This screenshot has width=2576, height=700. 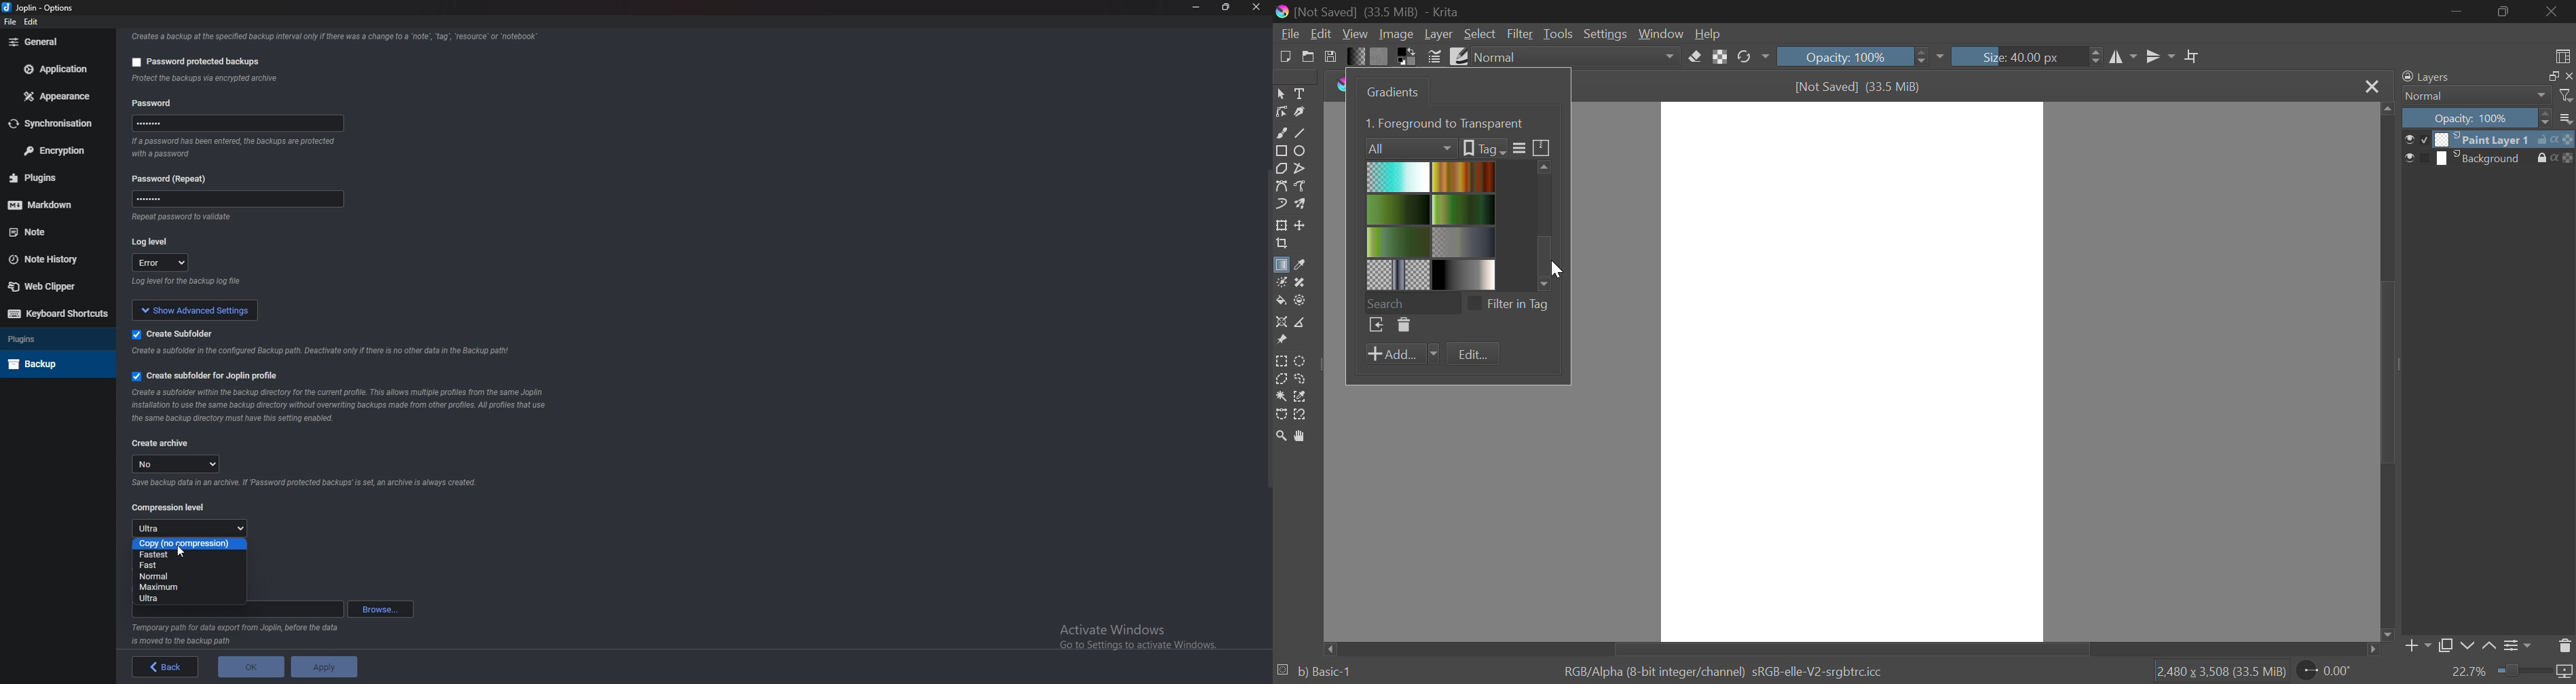 I want to click on Ultra, so click(x=190, y=527).